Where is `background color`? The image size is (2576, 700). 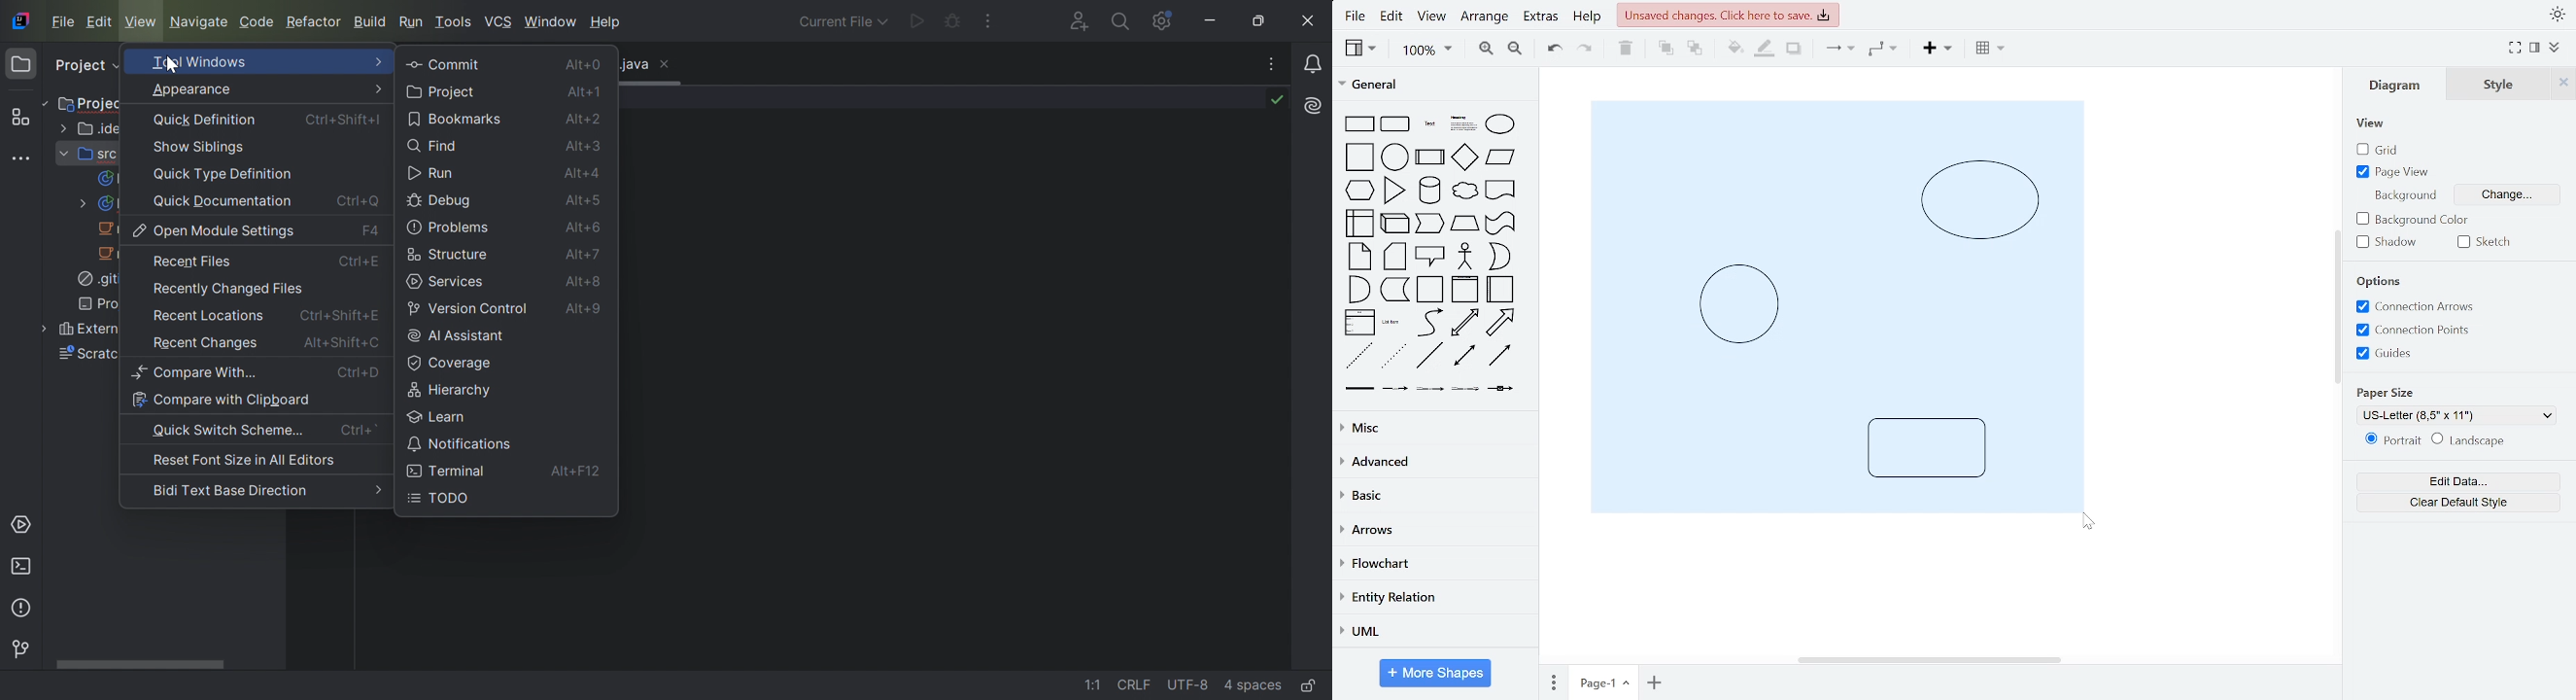
background color is located at coordinates (2414, 220).